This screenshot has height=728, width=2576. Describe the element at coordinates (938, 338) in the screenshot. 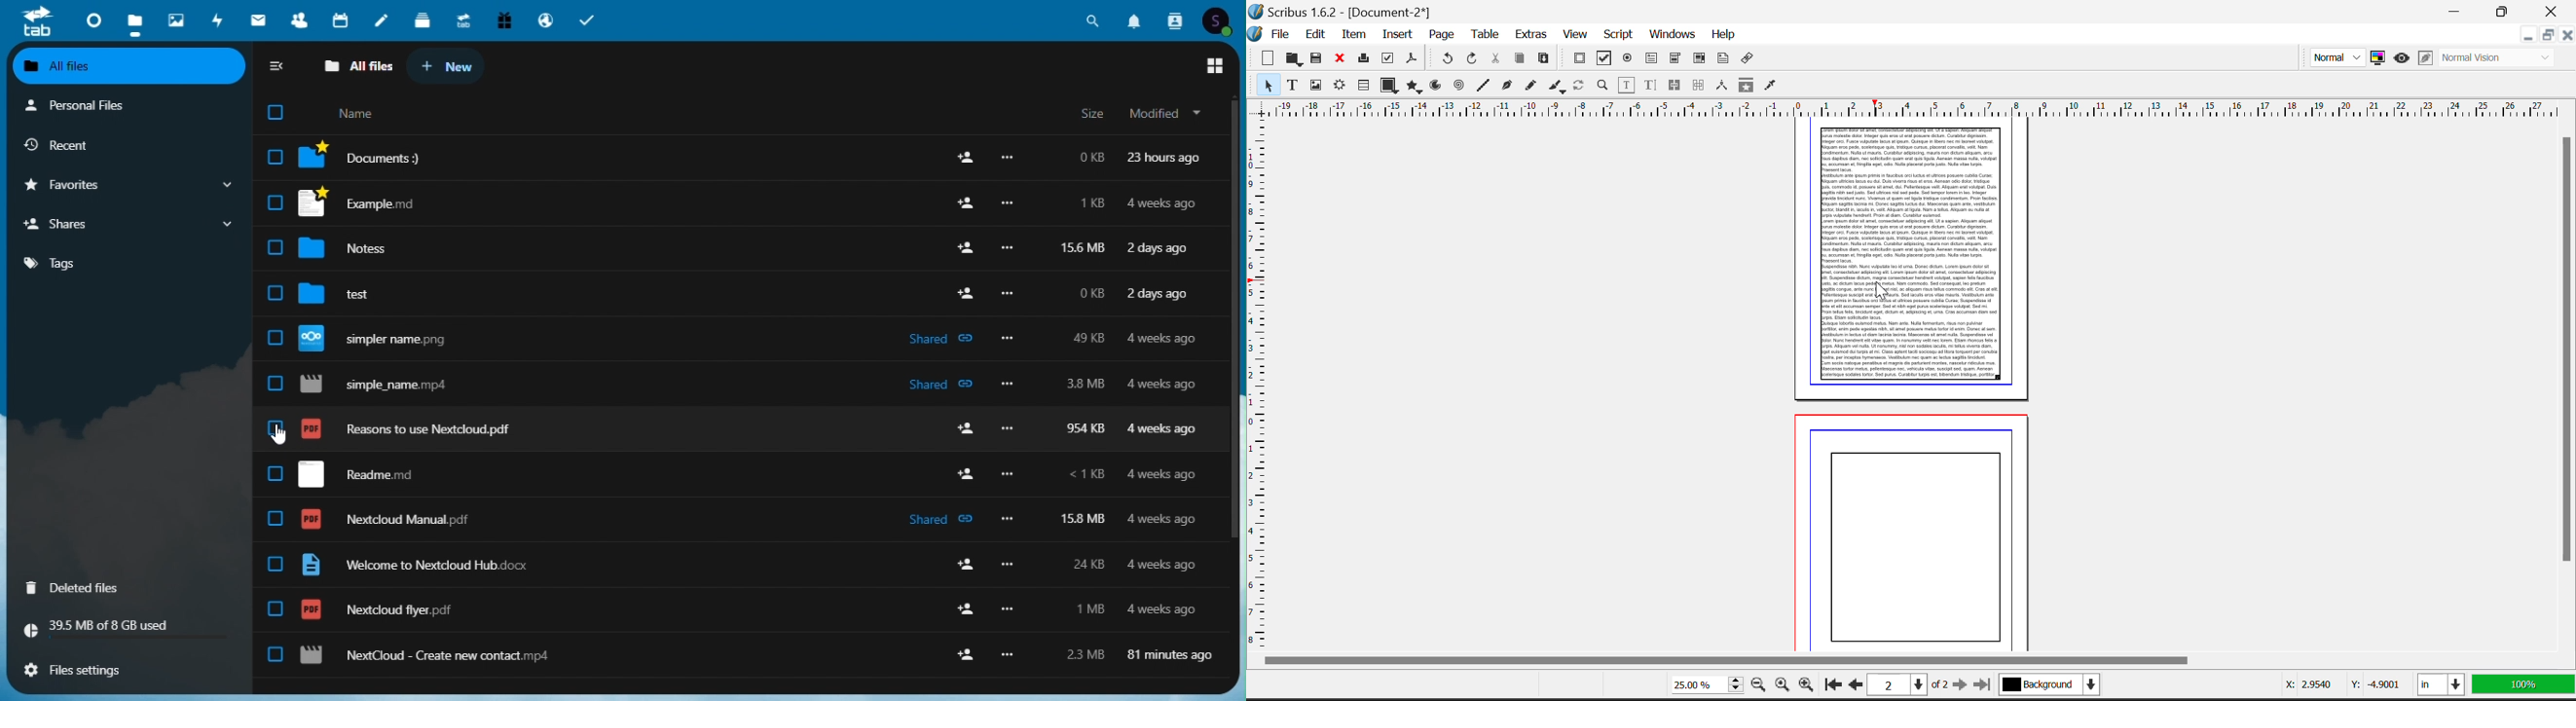

I see `shared` at that location.